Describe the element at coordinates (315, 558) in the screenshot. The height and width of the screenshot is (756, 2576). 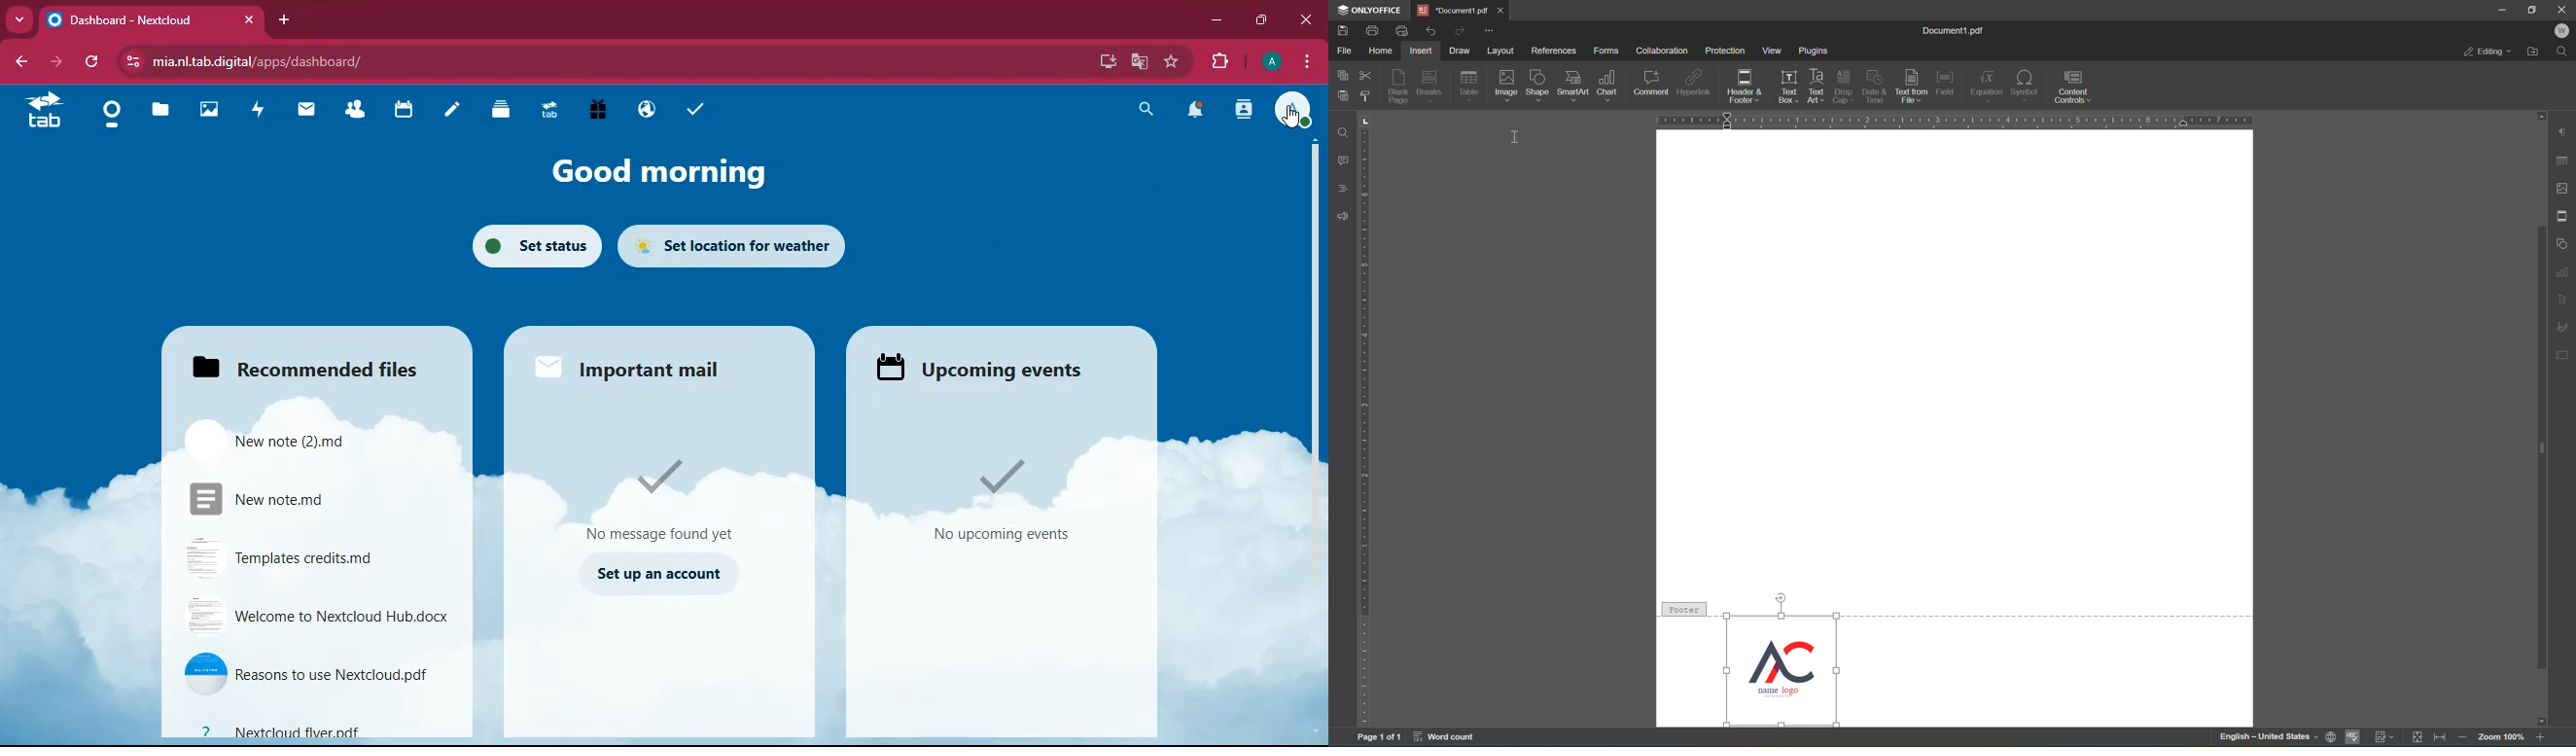
I see `file` at that location.